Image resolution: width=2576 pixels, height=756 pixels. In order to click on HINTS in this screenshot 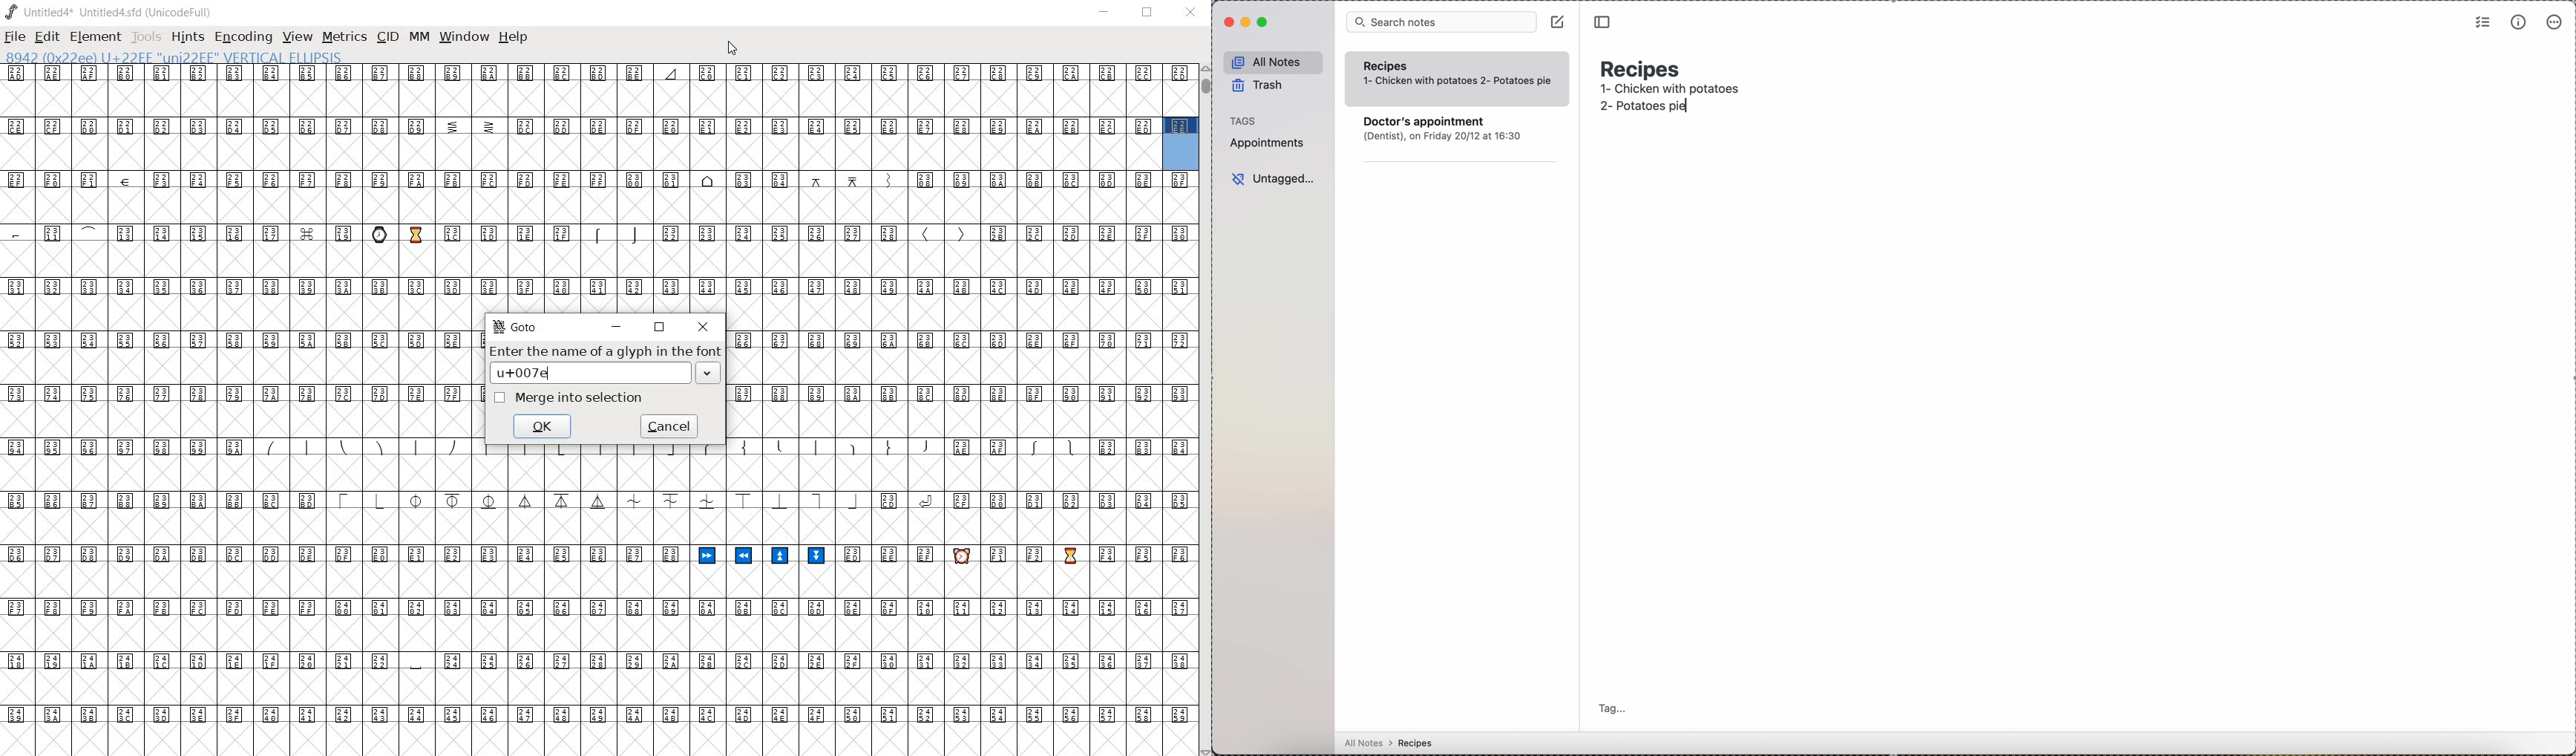, I will do `click(186, 36)`.